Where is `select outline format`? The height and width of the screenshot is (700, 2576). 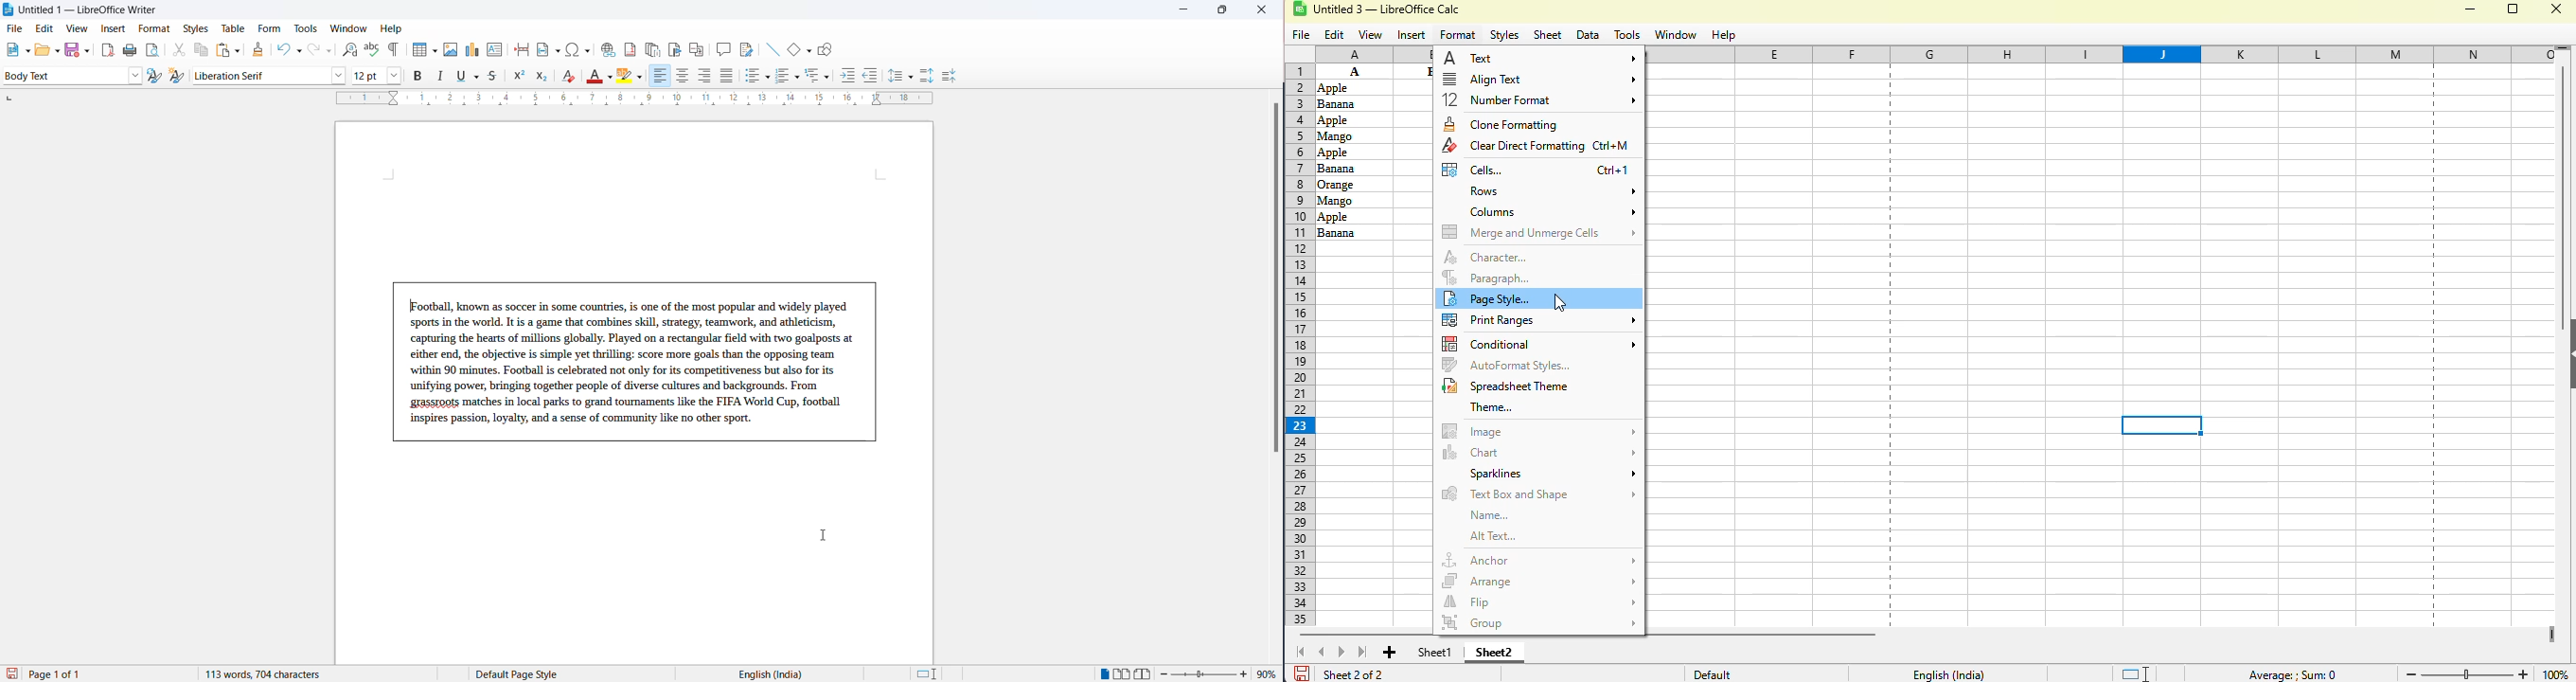 select outline format is located at coordinates (823, 75).